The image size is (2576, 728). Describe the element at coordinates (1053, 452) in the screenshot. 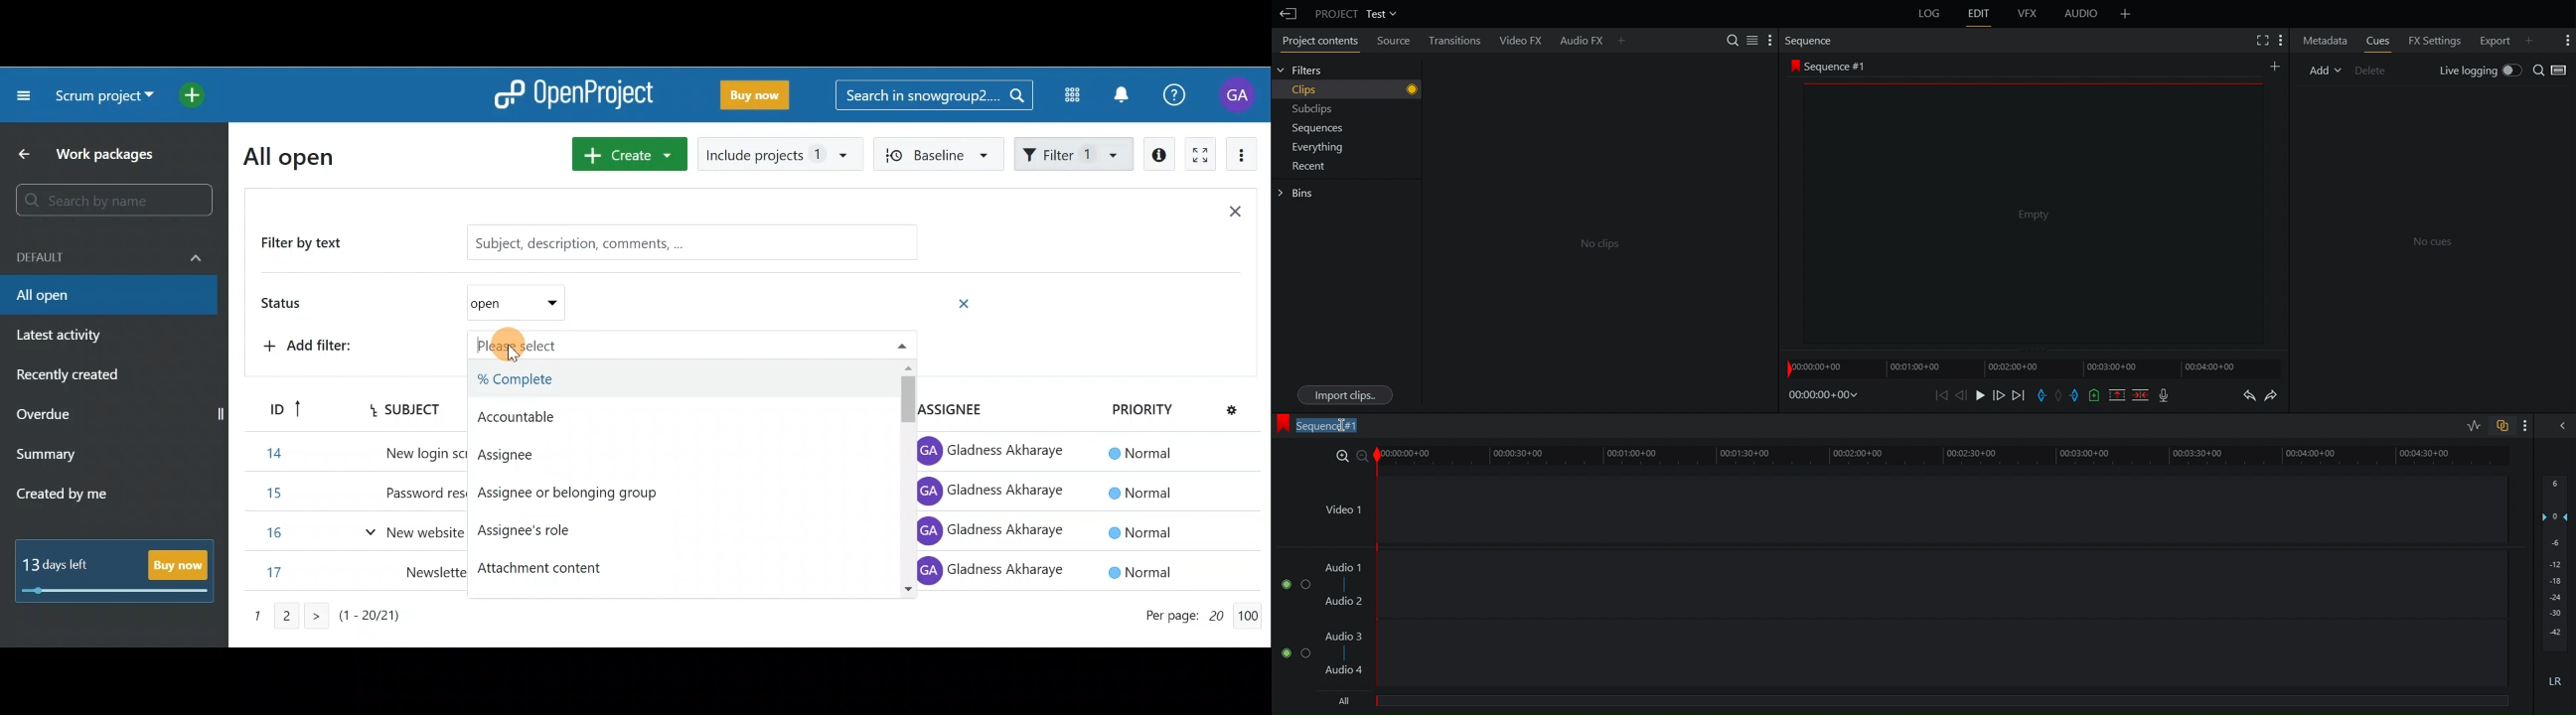

I see `Item 6` at that location.